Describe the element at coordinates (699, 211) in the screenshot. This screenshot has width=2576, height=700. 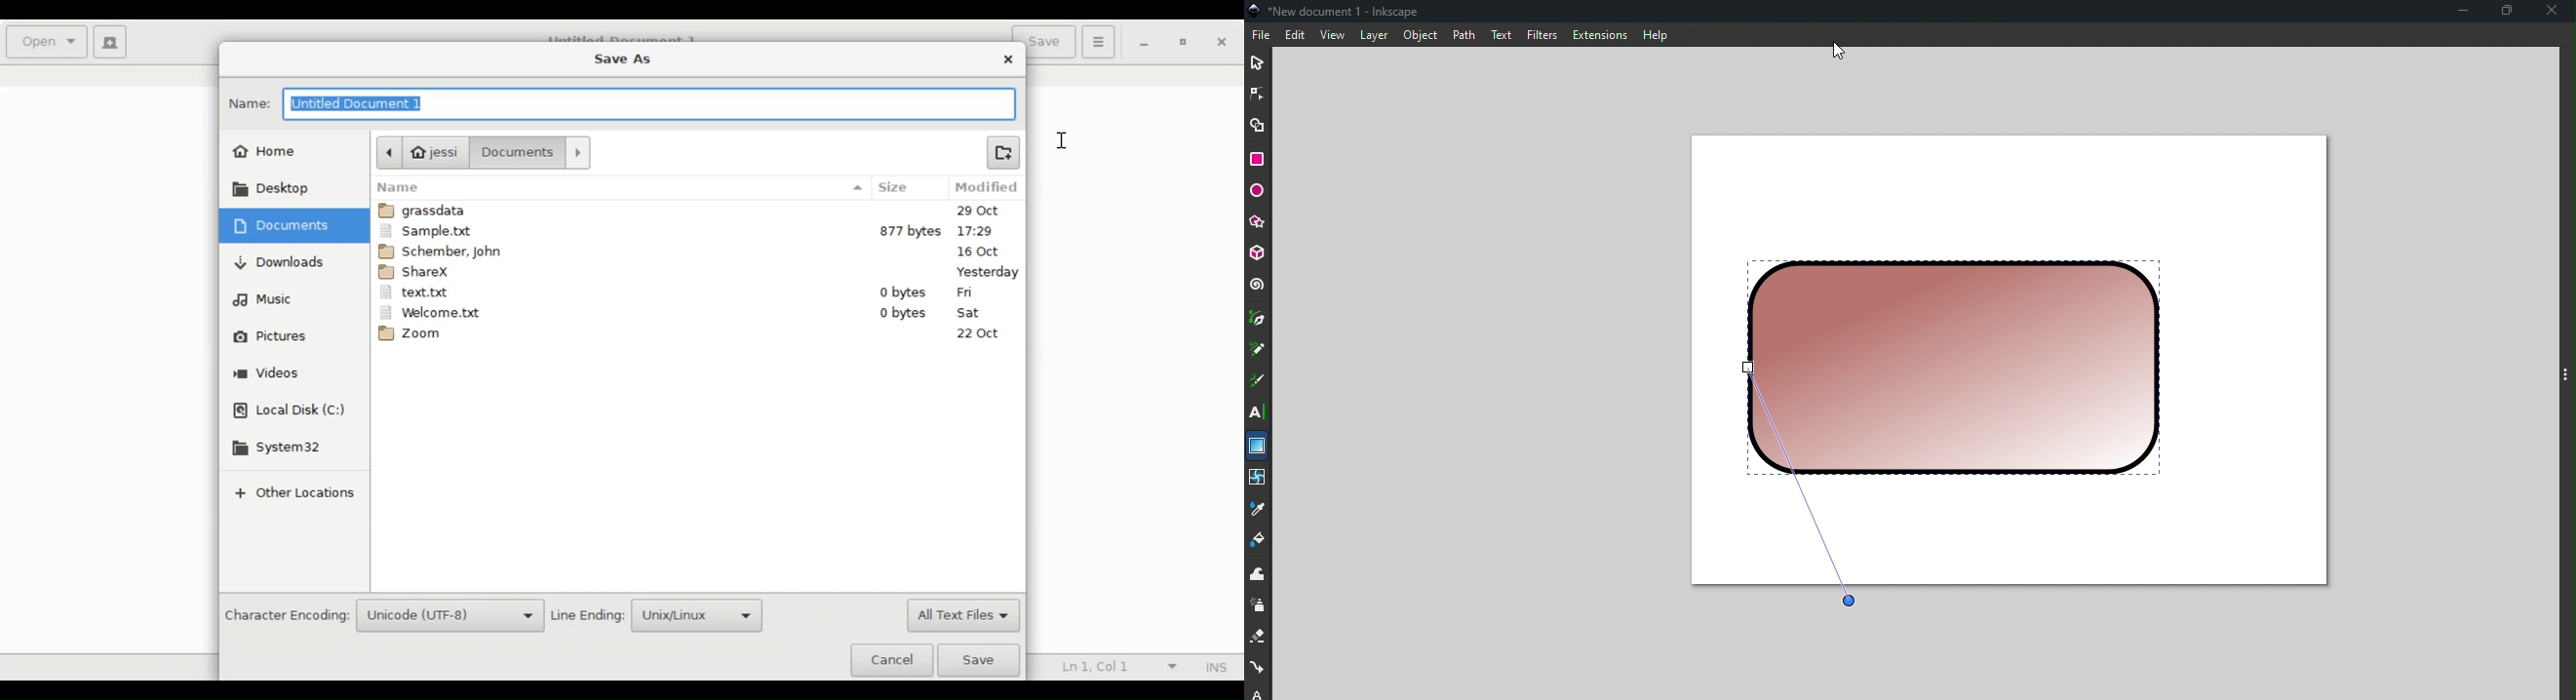
I see `grassdata 29 Oct` at that location.